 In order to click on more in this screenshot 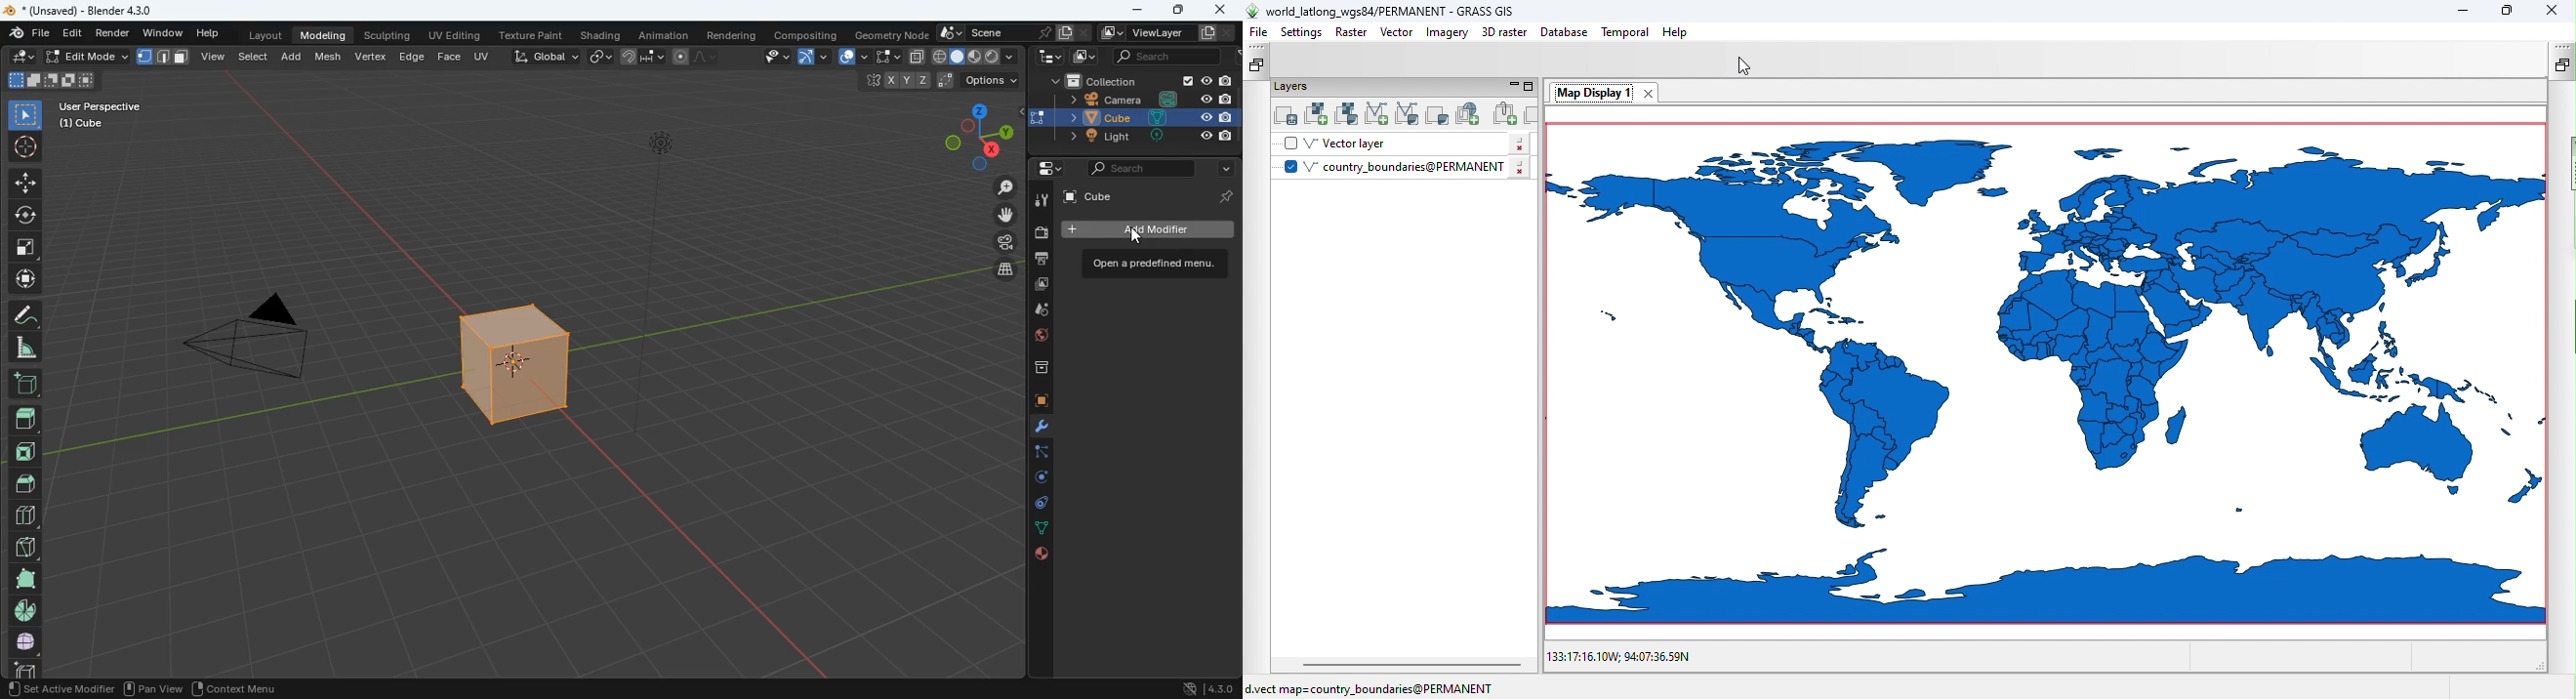, I will do `click(1226, 169)`.